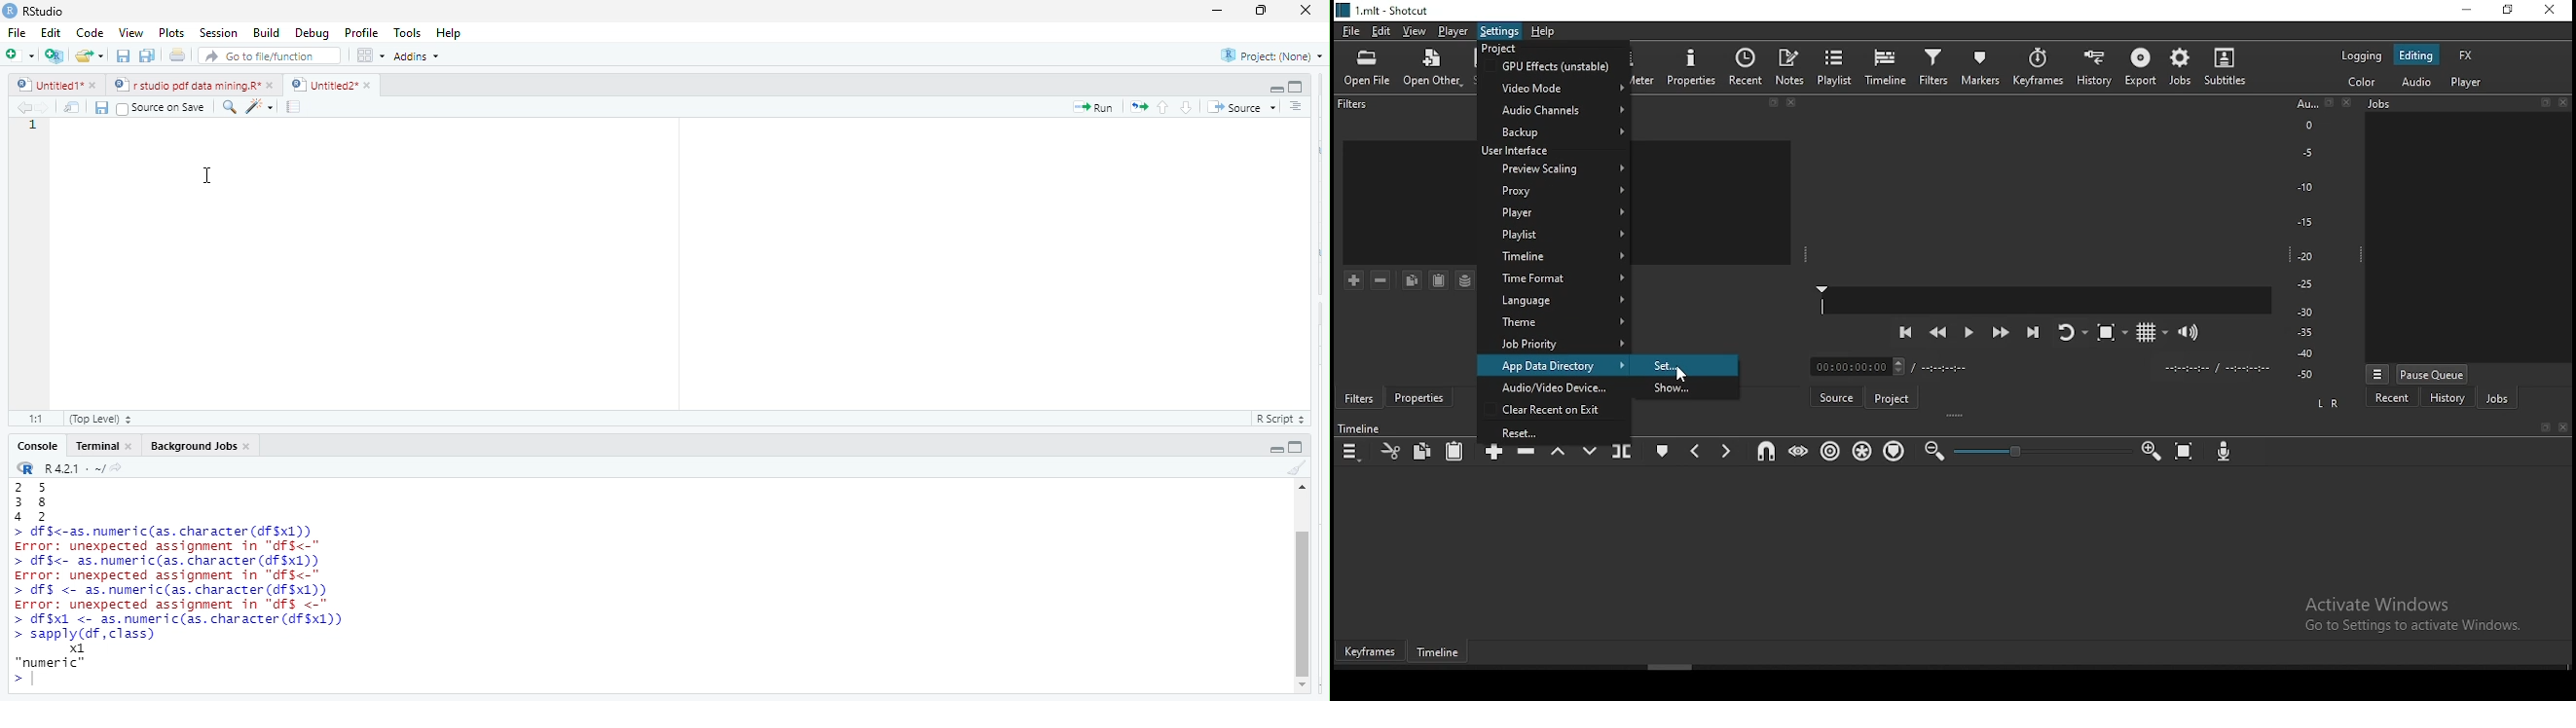 This screenshot has width=2576, height=728. I want to click on reset, so click(1554, 429).